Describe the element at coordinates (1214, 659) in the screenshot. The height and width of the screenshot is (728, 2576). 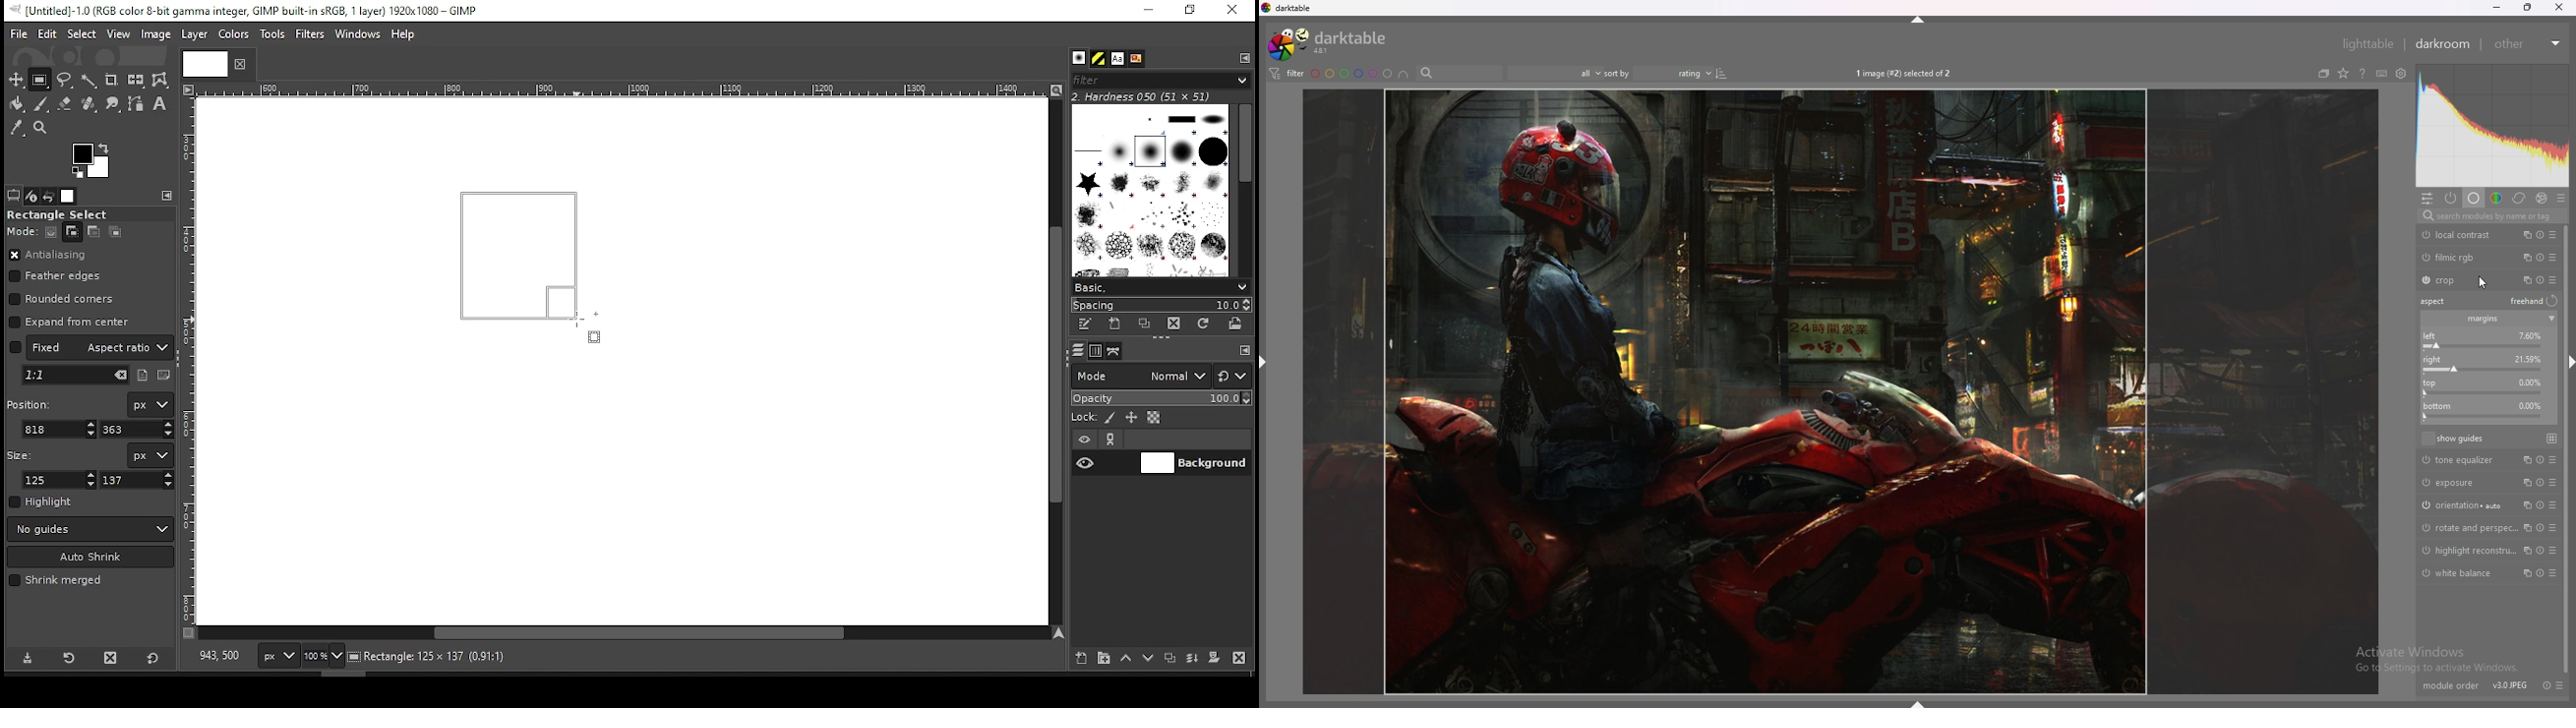
I see `mask  layer` at that location.